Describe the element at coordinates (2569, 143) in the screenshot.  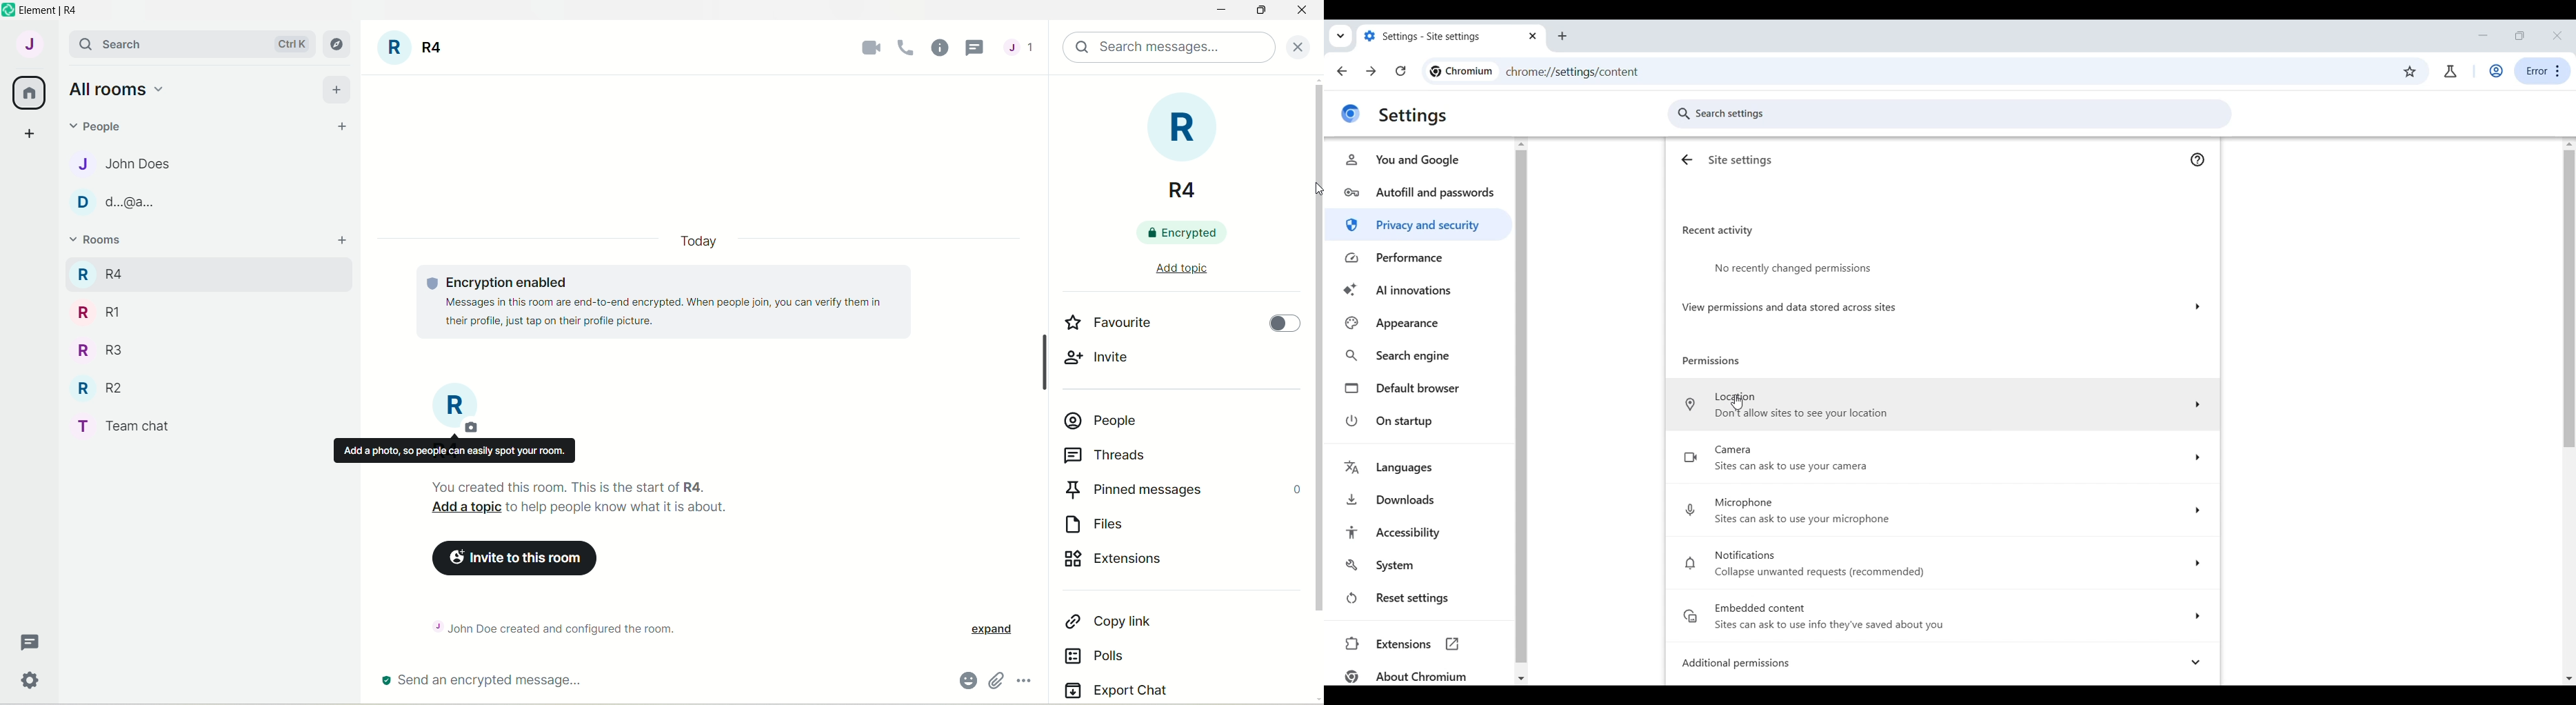
I see `Quick slide to top` at that location.